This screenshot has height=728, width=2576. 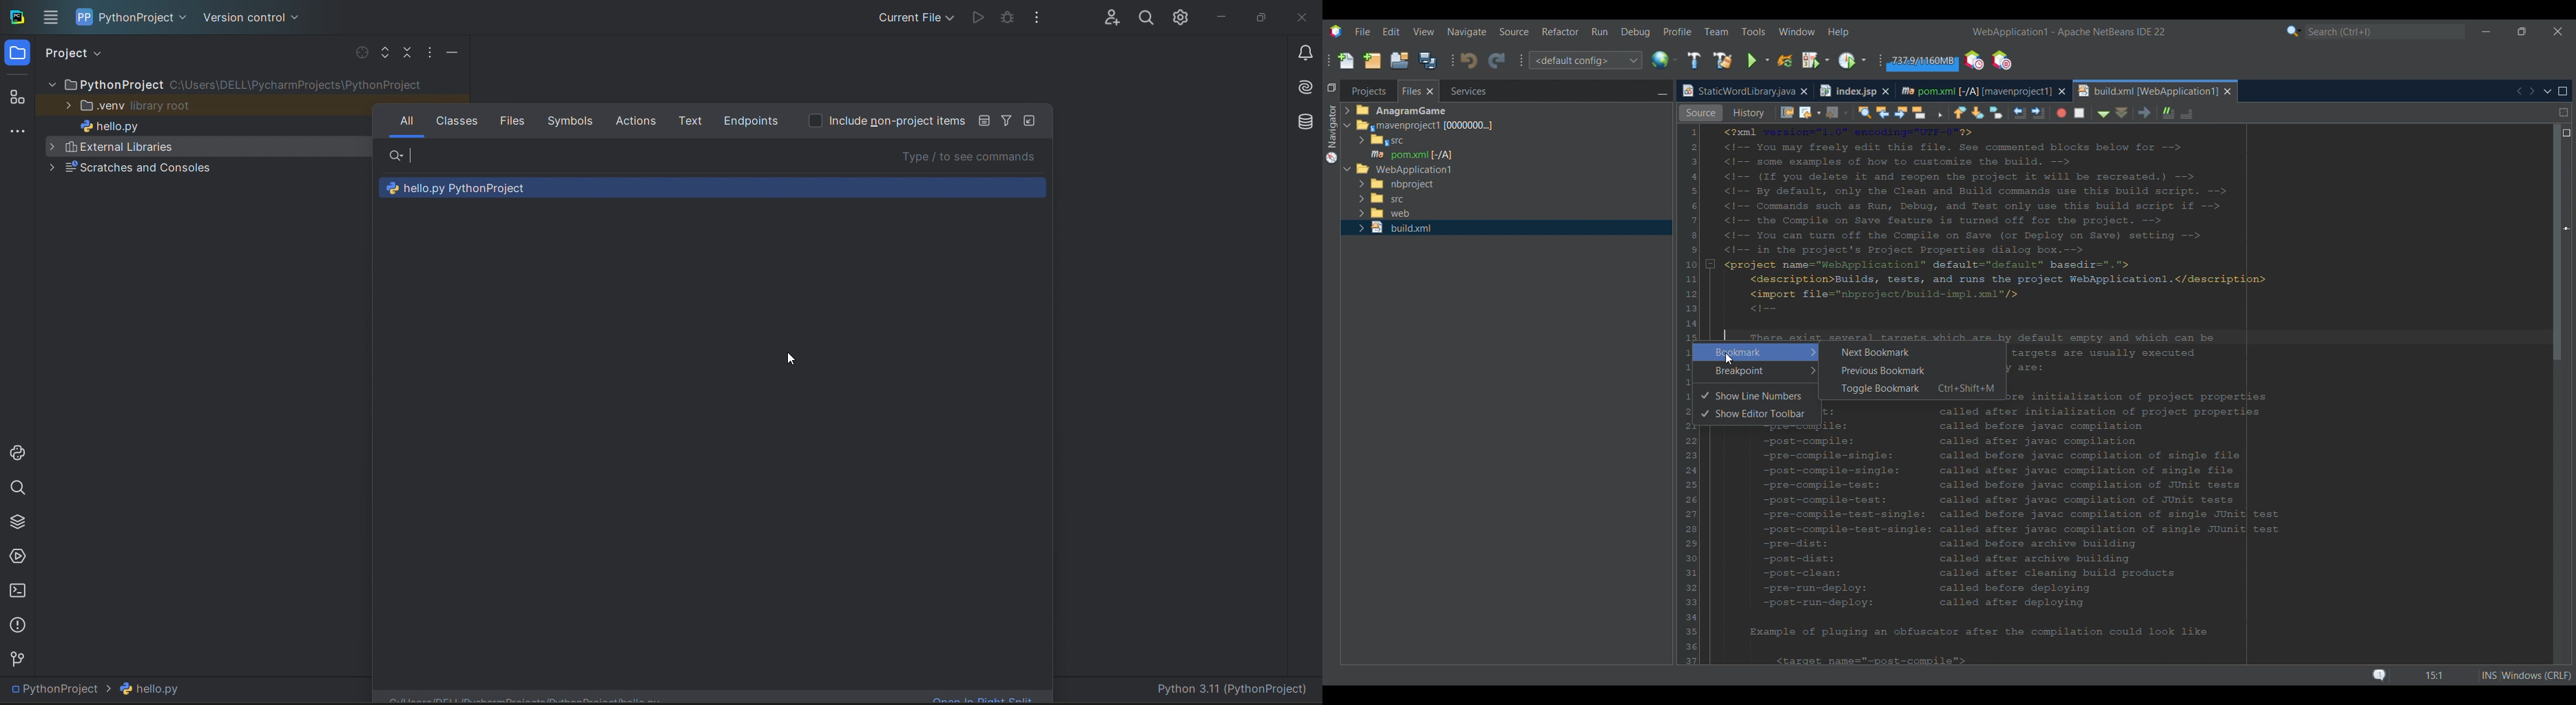 What do you see at coordinates (751, 119) in the screenshot?
I see `endpoints` at bounding box center [751, 119].